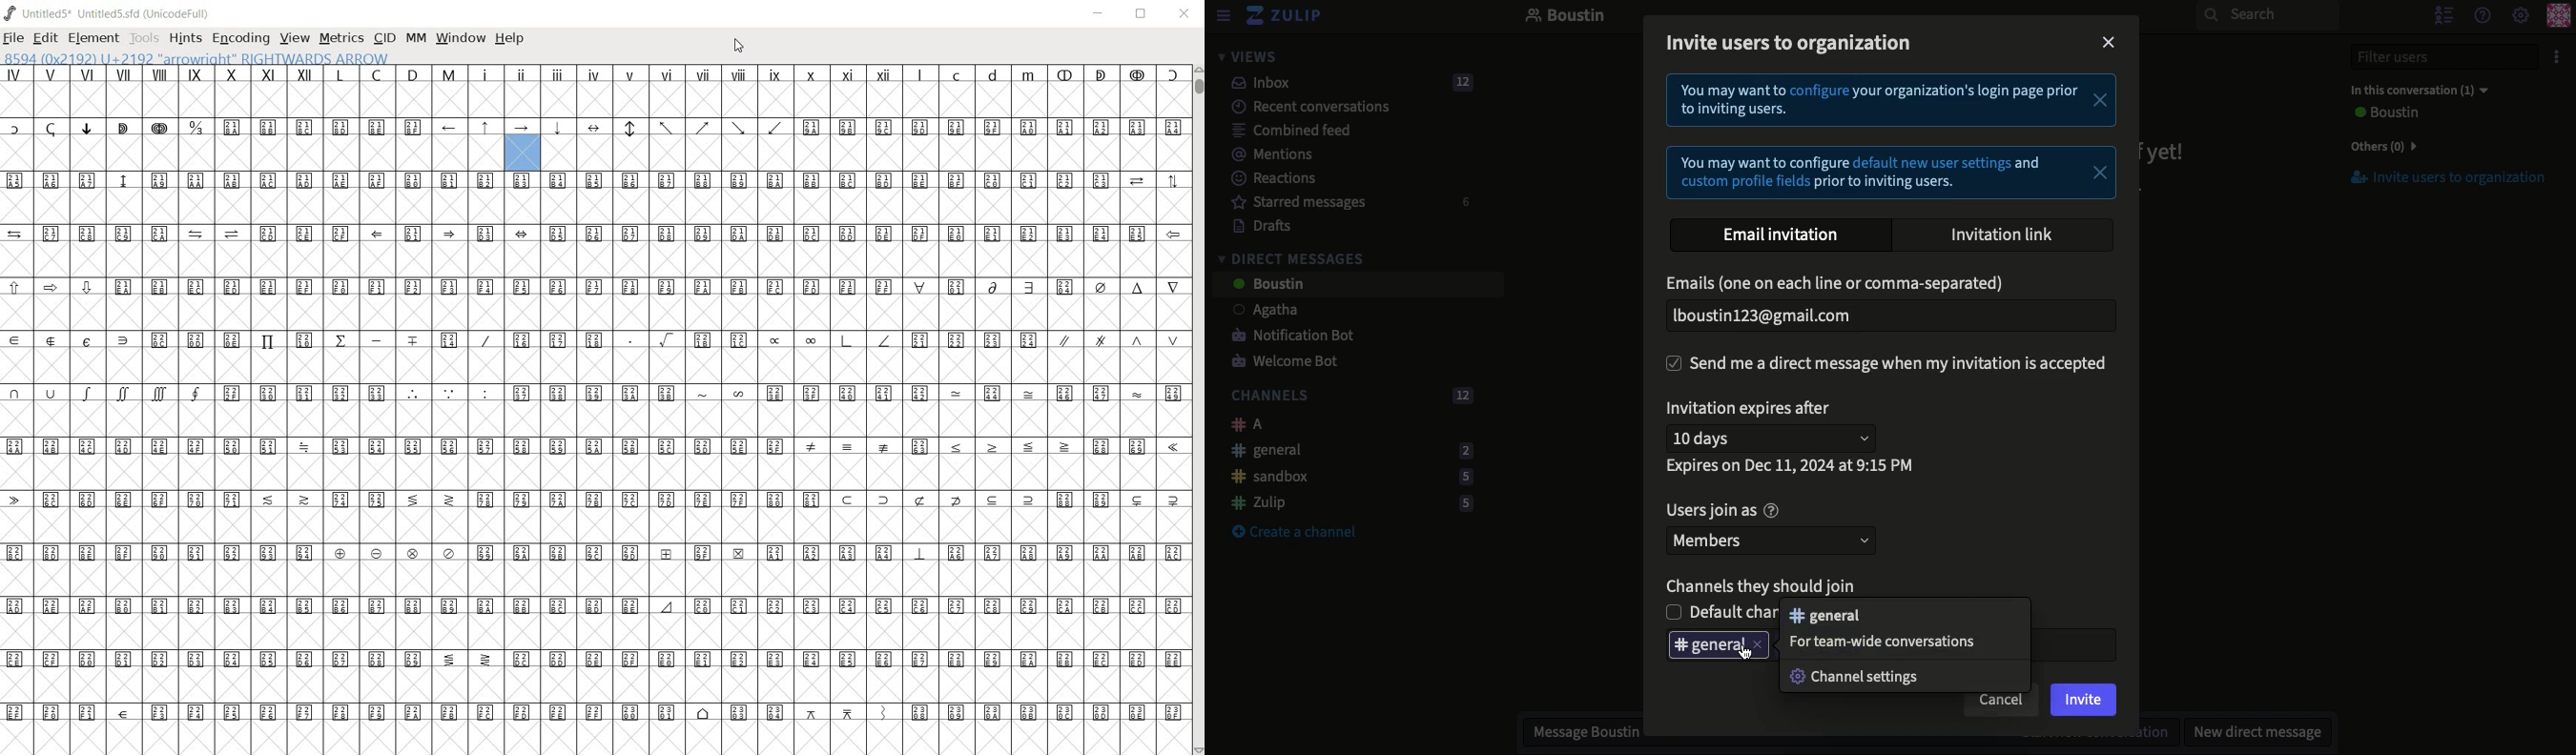 This screenshot has height=756, width=2576. I want to click on GLYPHS, so click(234, 372).